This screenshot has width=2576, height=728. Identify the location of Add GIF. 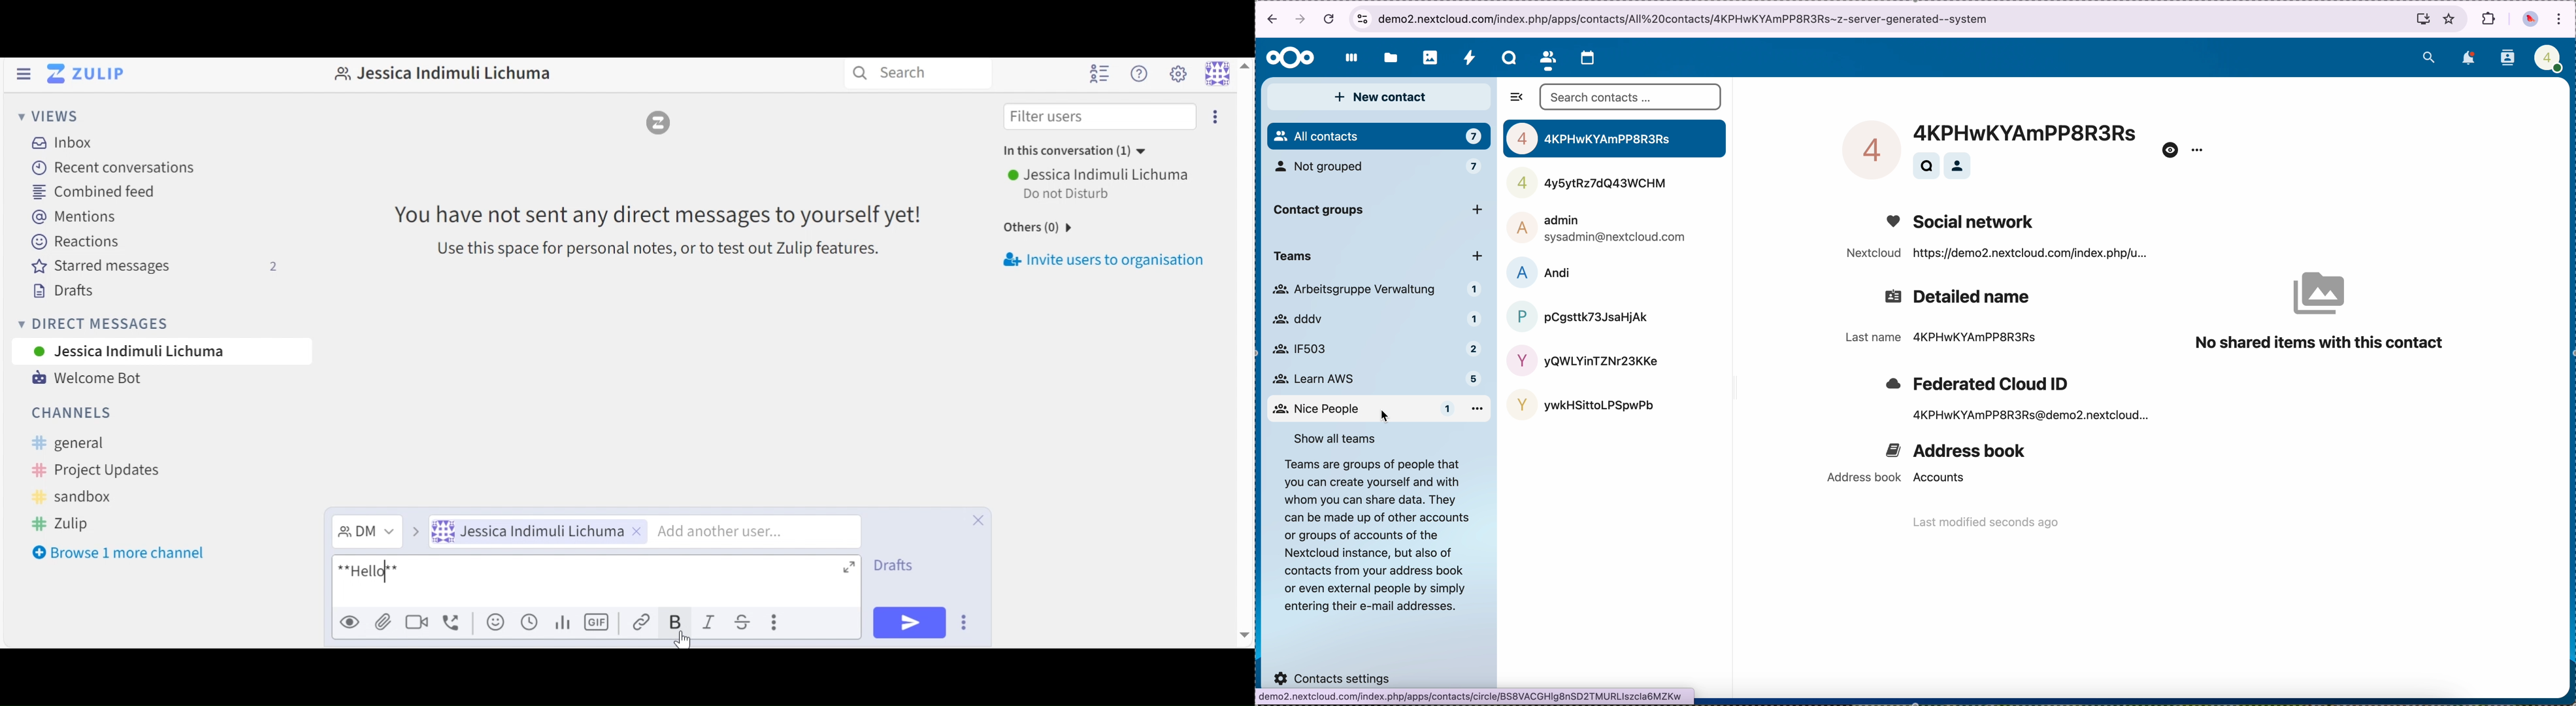
(598, 622).